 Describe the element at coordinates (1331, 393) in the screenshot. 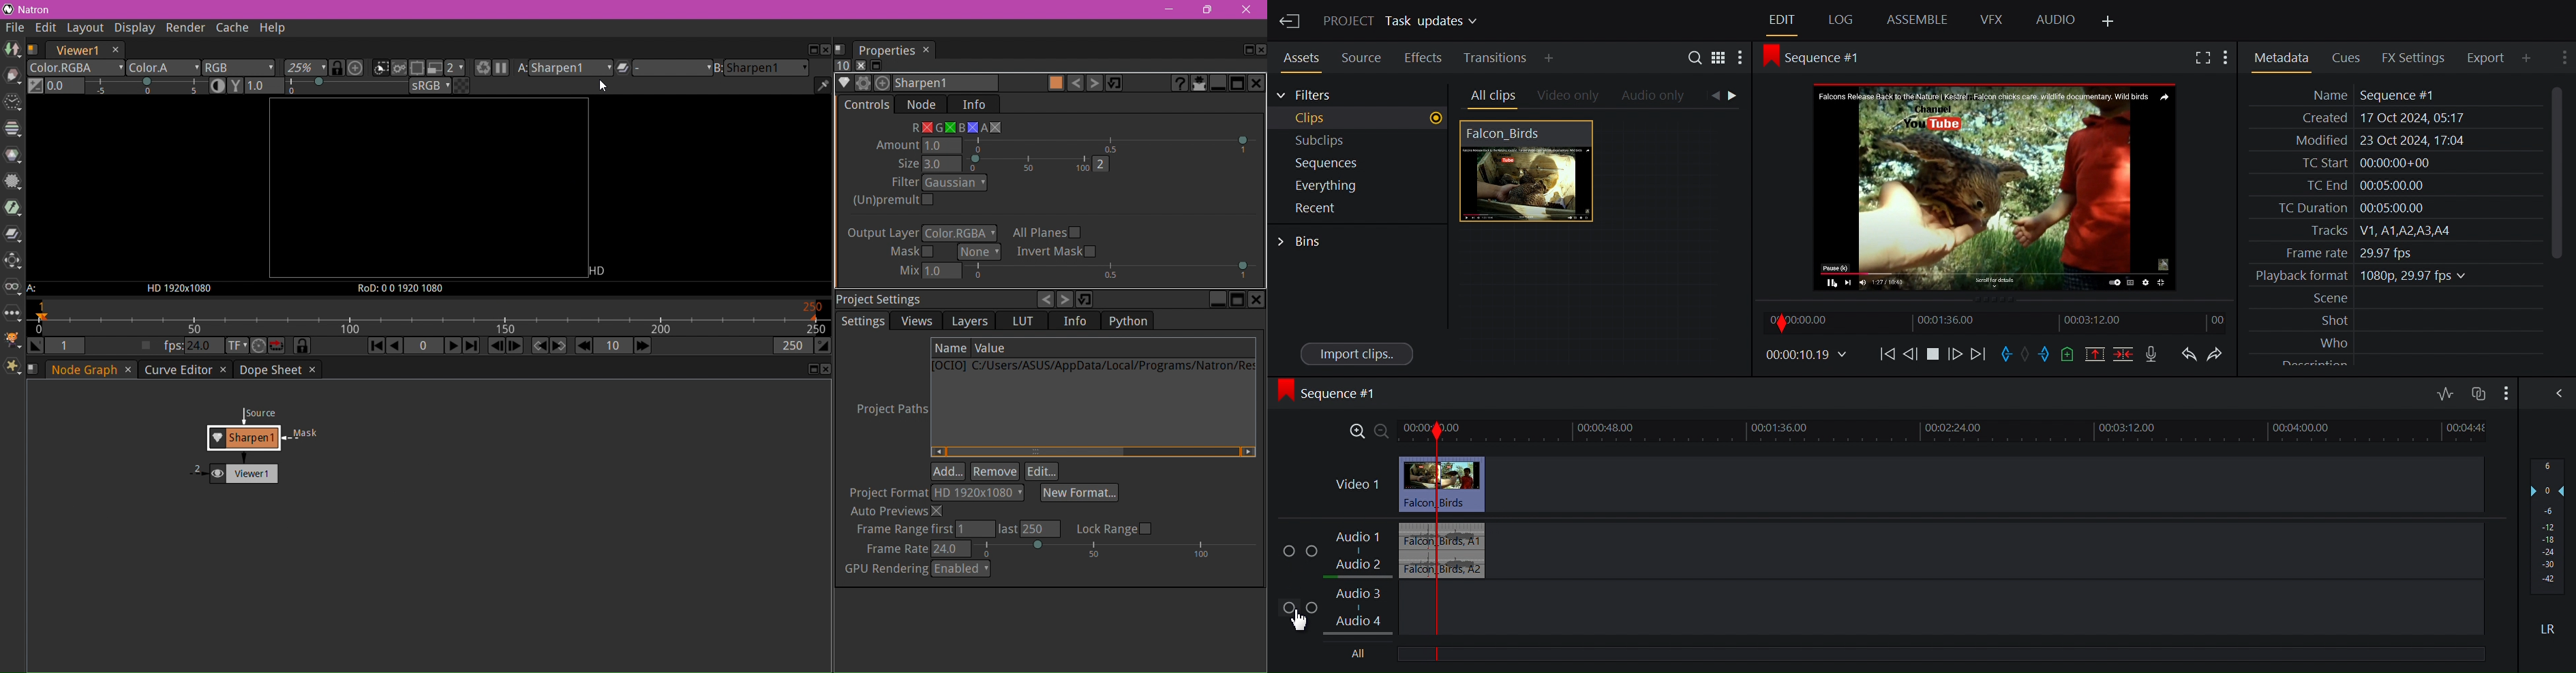

I see `Sequence #1` at that location.